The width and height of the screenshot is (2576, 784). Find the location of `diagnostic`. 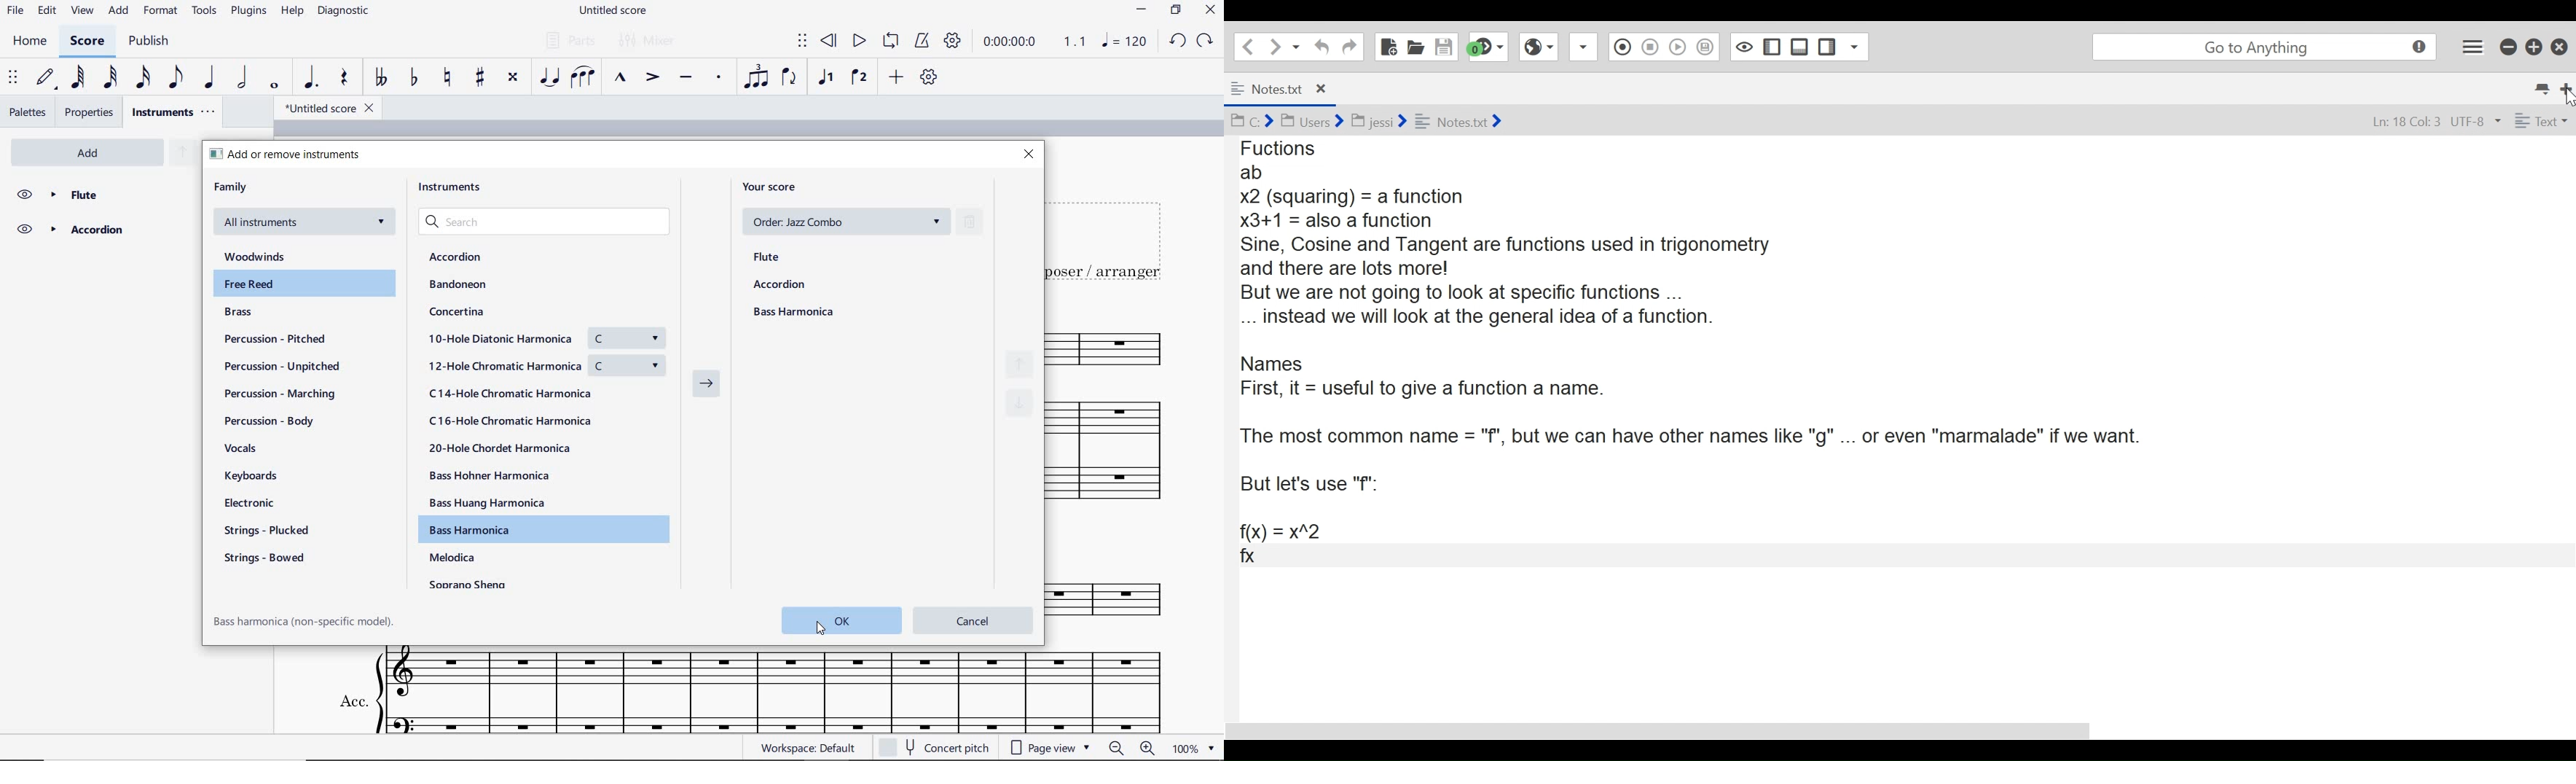

diagnostic is located at coordinates (343, 12).